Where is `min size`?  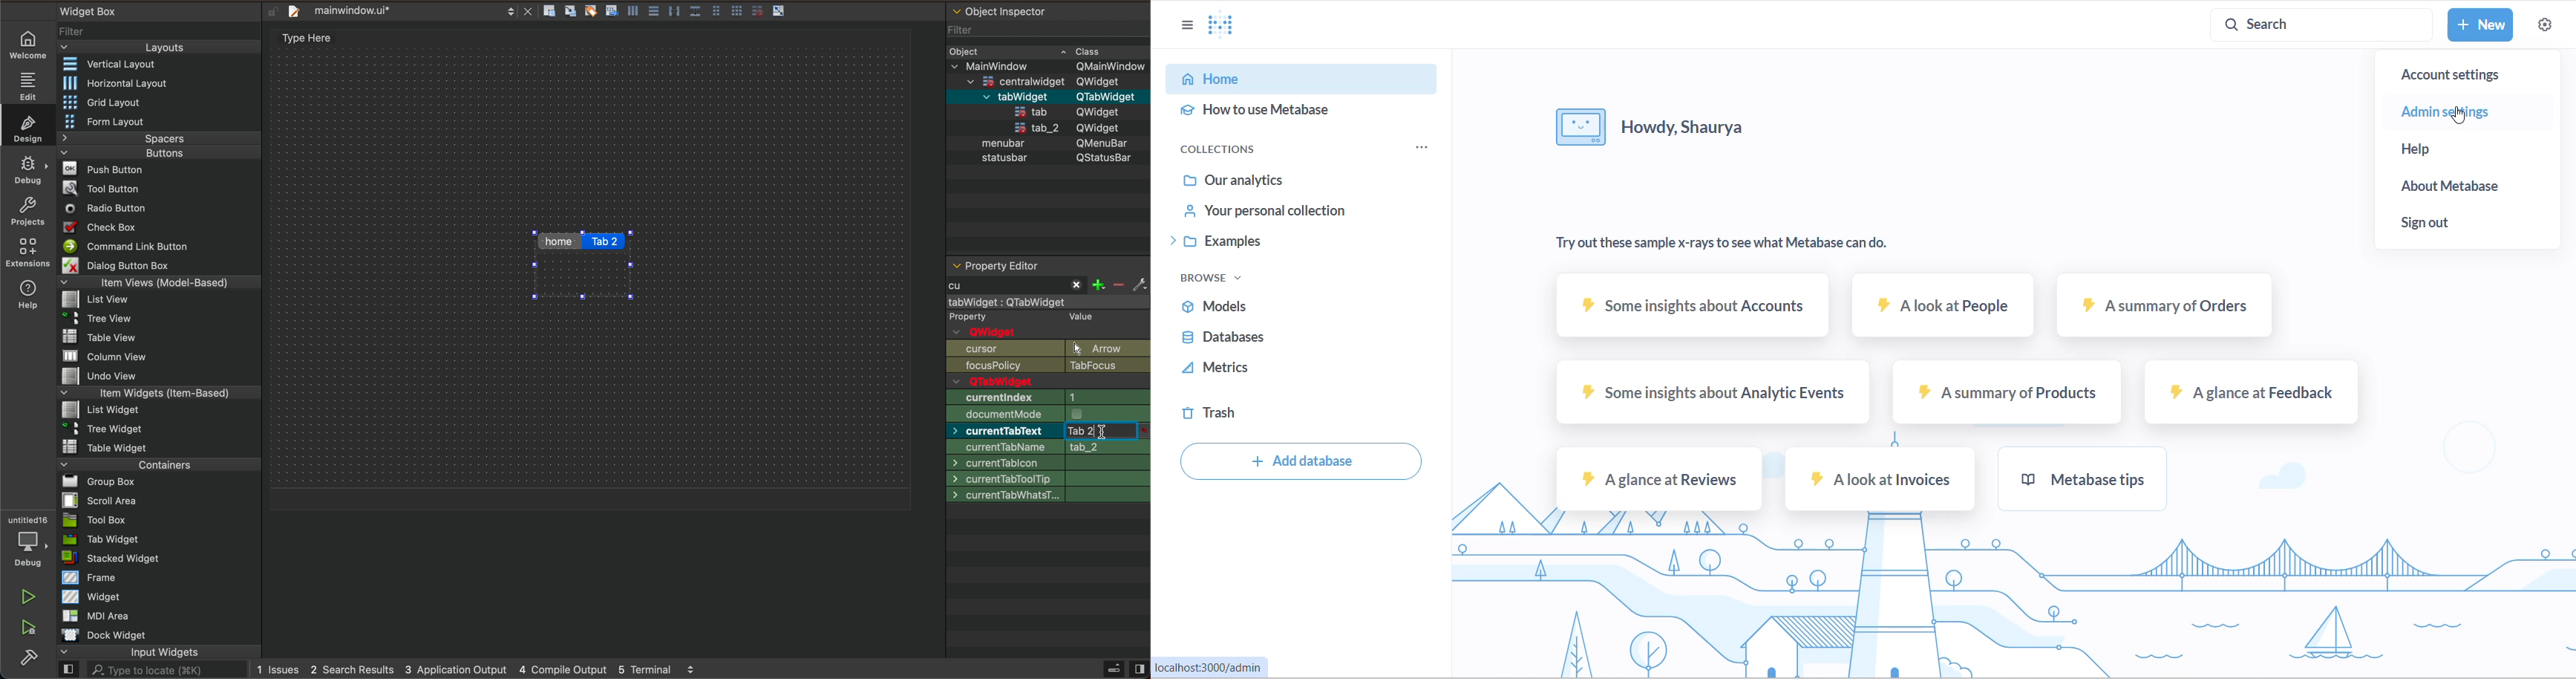
min size is located at coordinates (1049, 430).